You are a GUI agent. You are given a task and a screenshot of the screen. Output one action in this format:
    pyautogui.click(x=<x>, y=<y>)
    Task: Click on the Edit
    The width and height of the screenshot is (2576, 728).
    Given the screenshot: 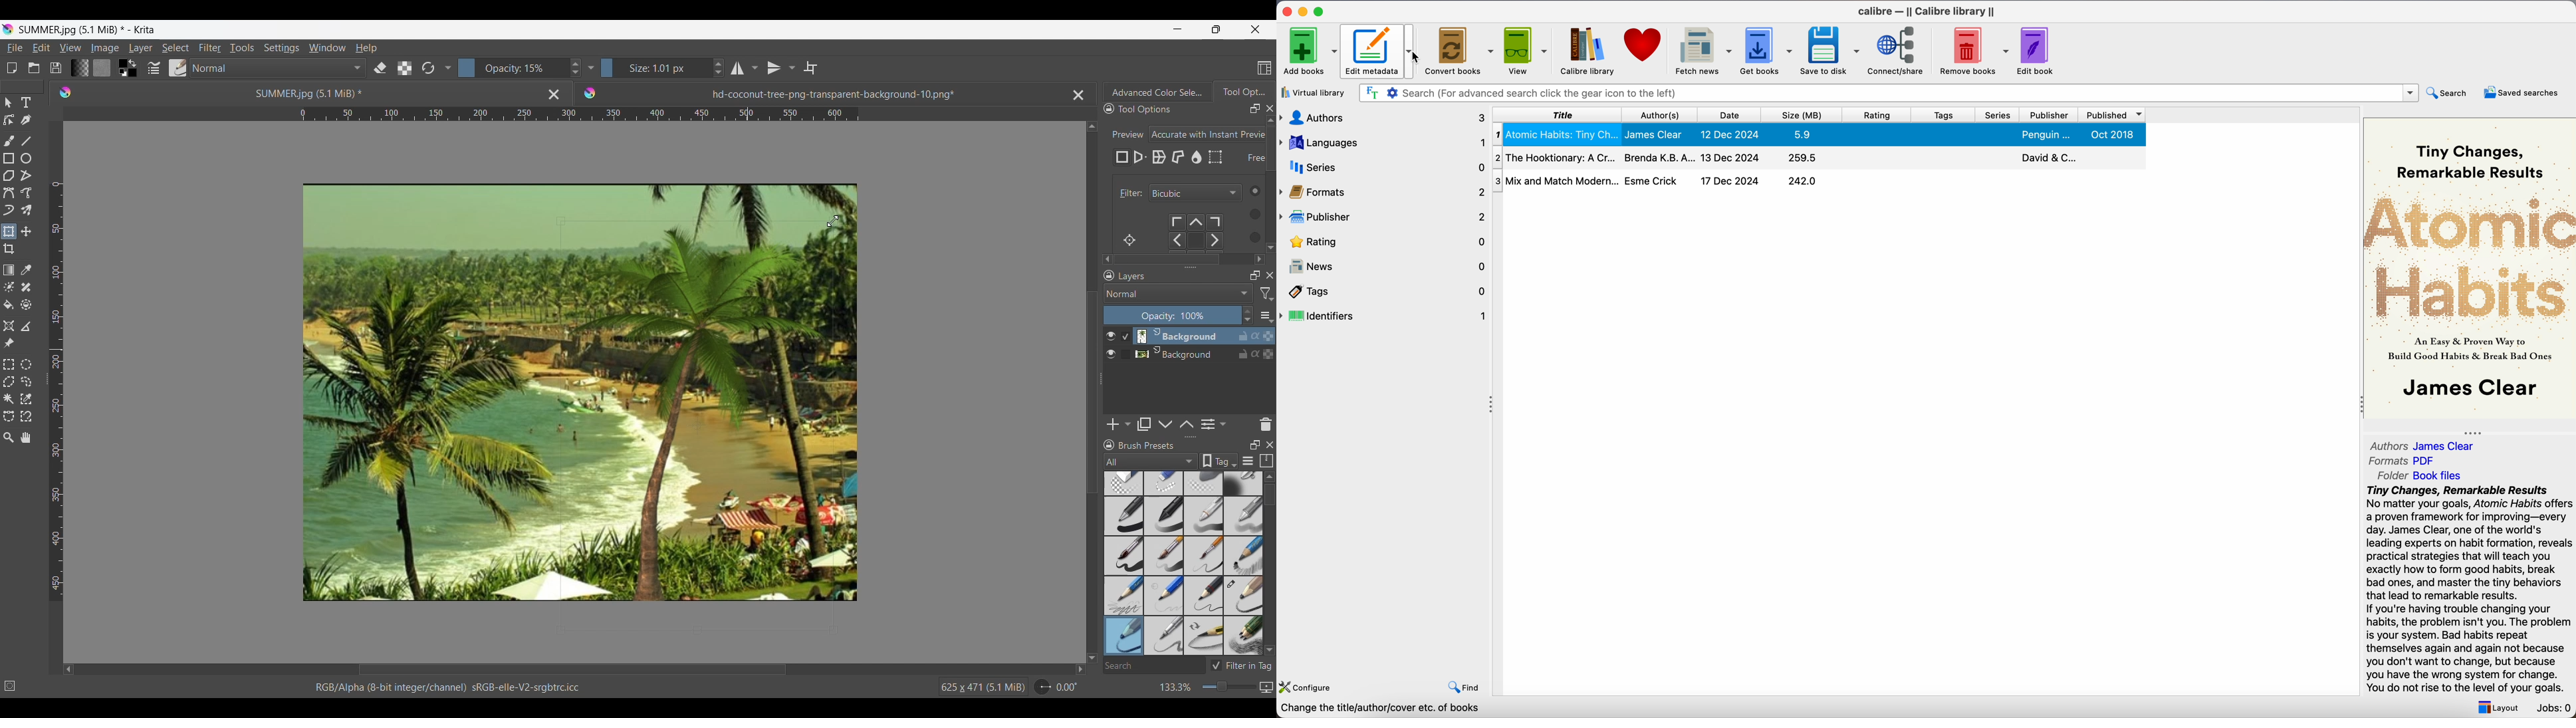 What is the action you would take?
    pyautogui.click(x=41, y=47)
    